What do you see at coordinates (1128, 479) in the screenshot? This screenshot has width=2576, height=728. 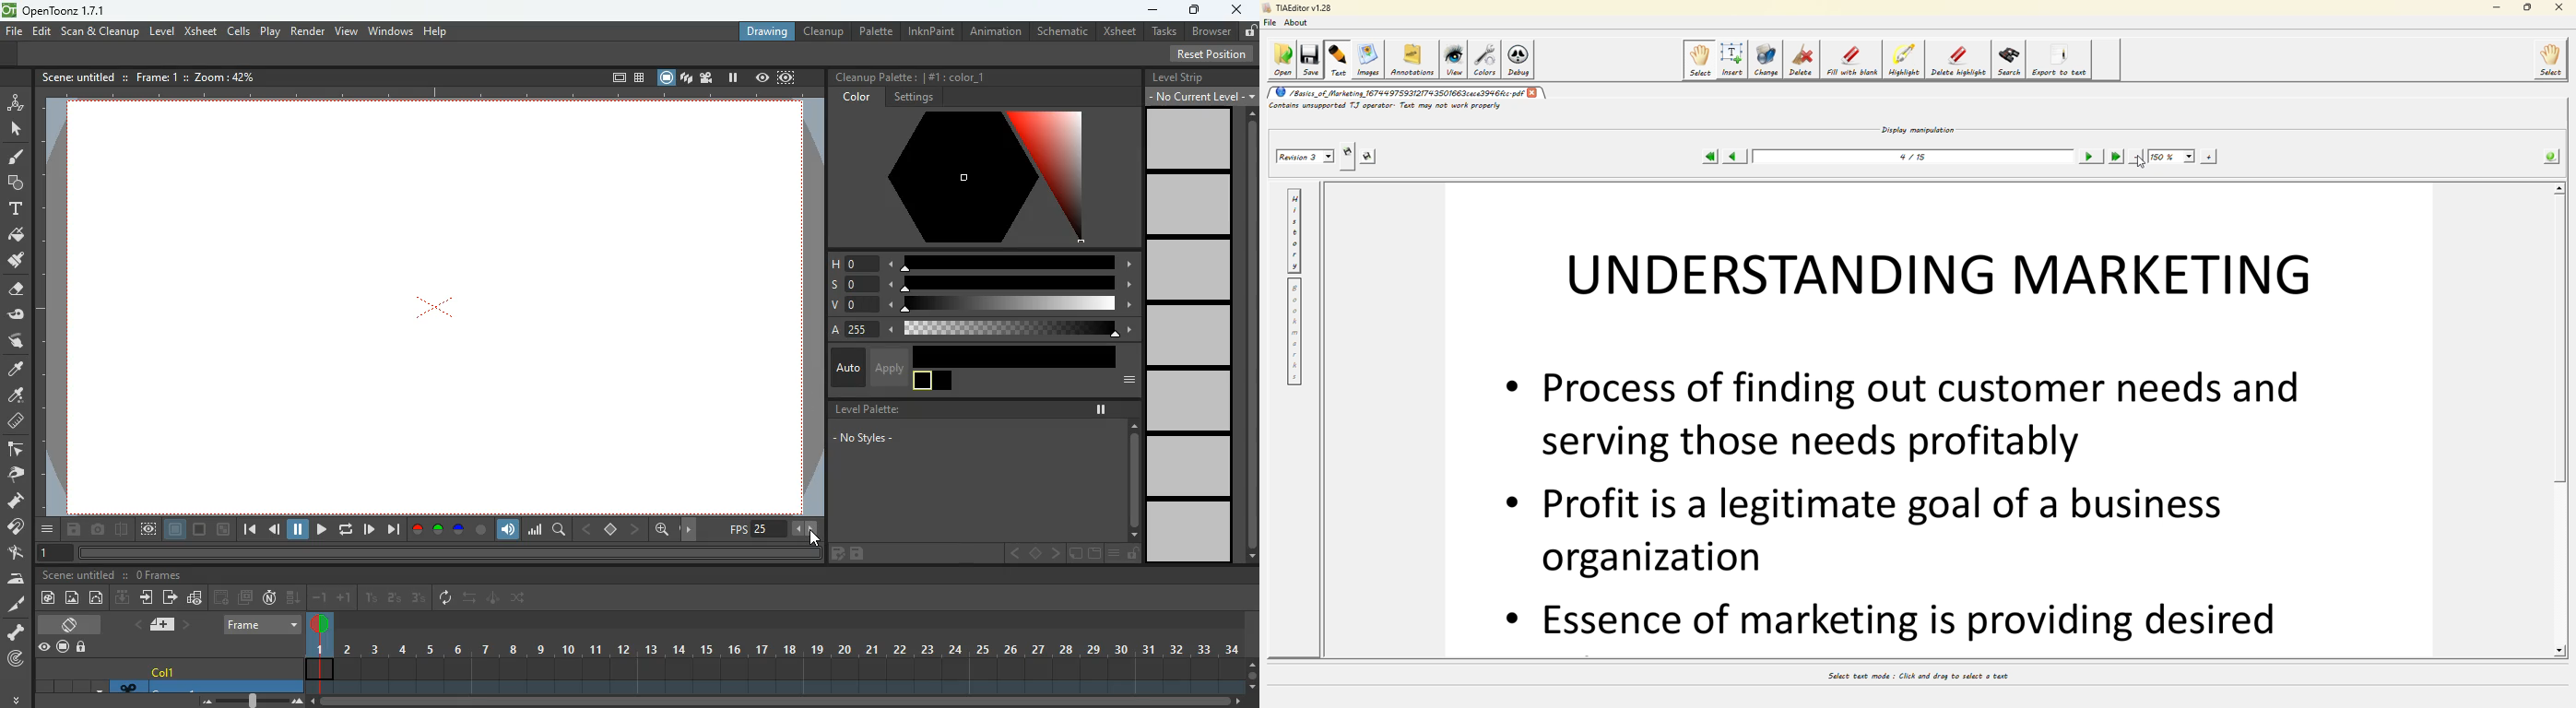 I see `scroll bar` at bounding box center [1128, 479].